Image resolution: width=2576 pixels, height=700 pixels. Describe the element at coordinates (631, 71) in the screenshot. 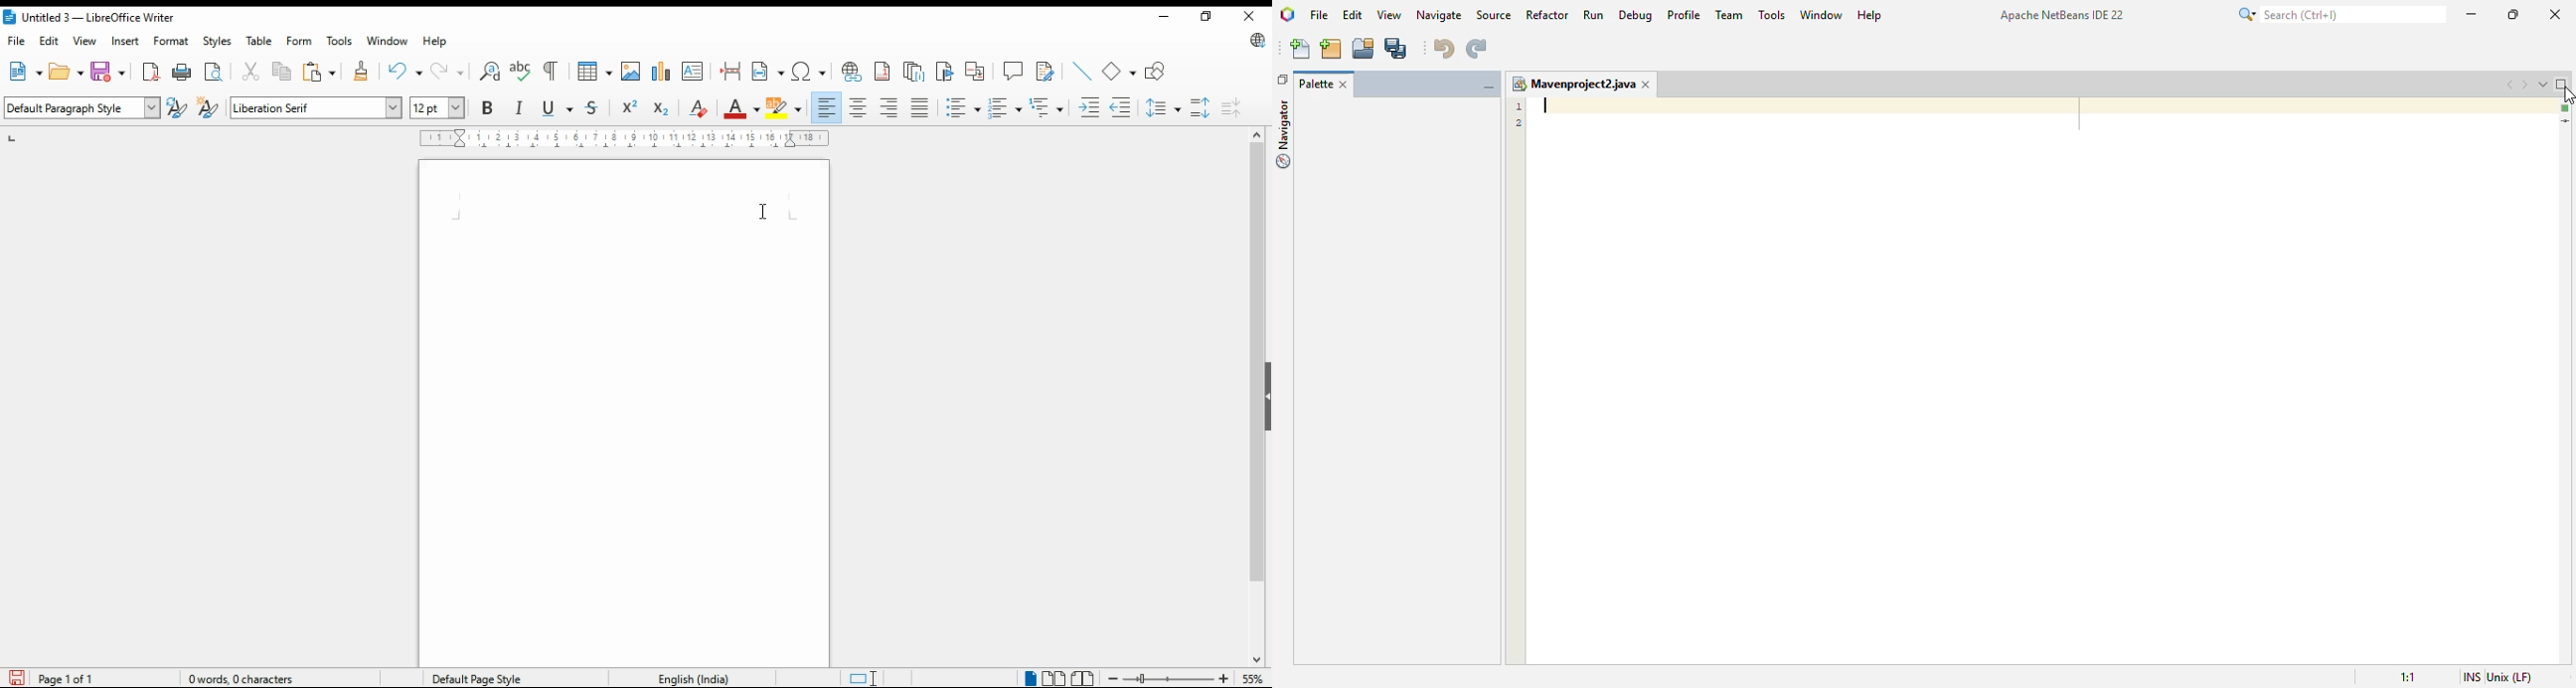

I see `insert image` at that location.